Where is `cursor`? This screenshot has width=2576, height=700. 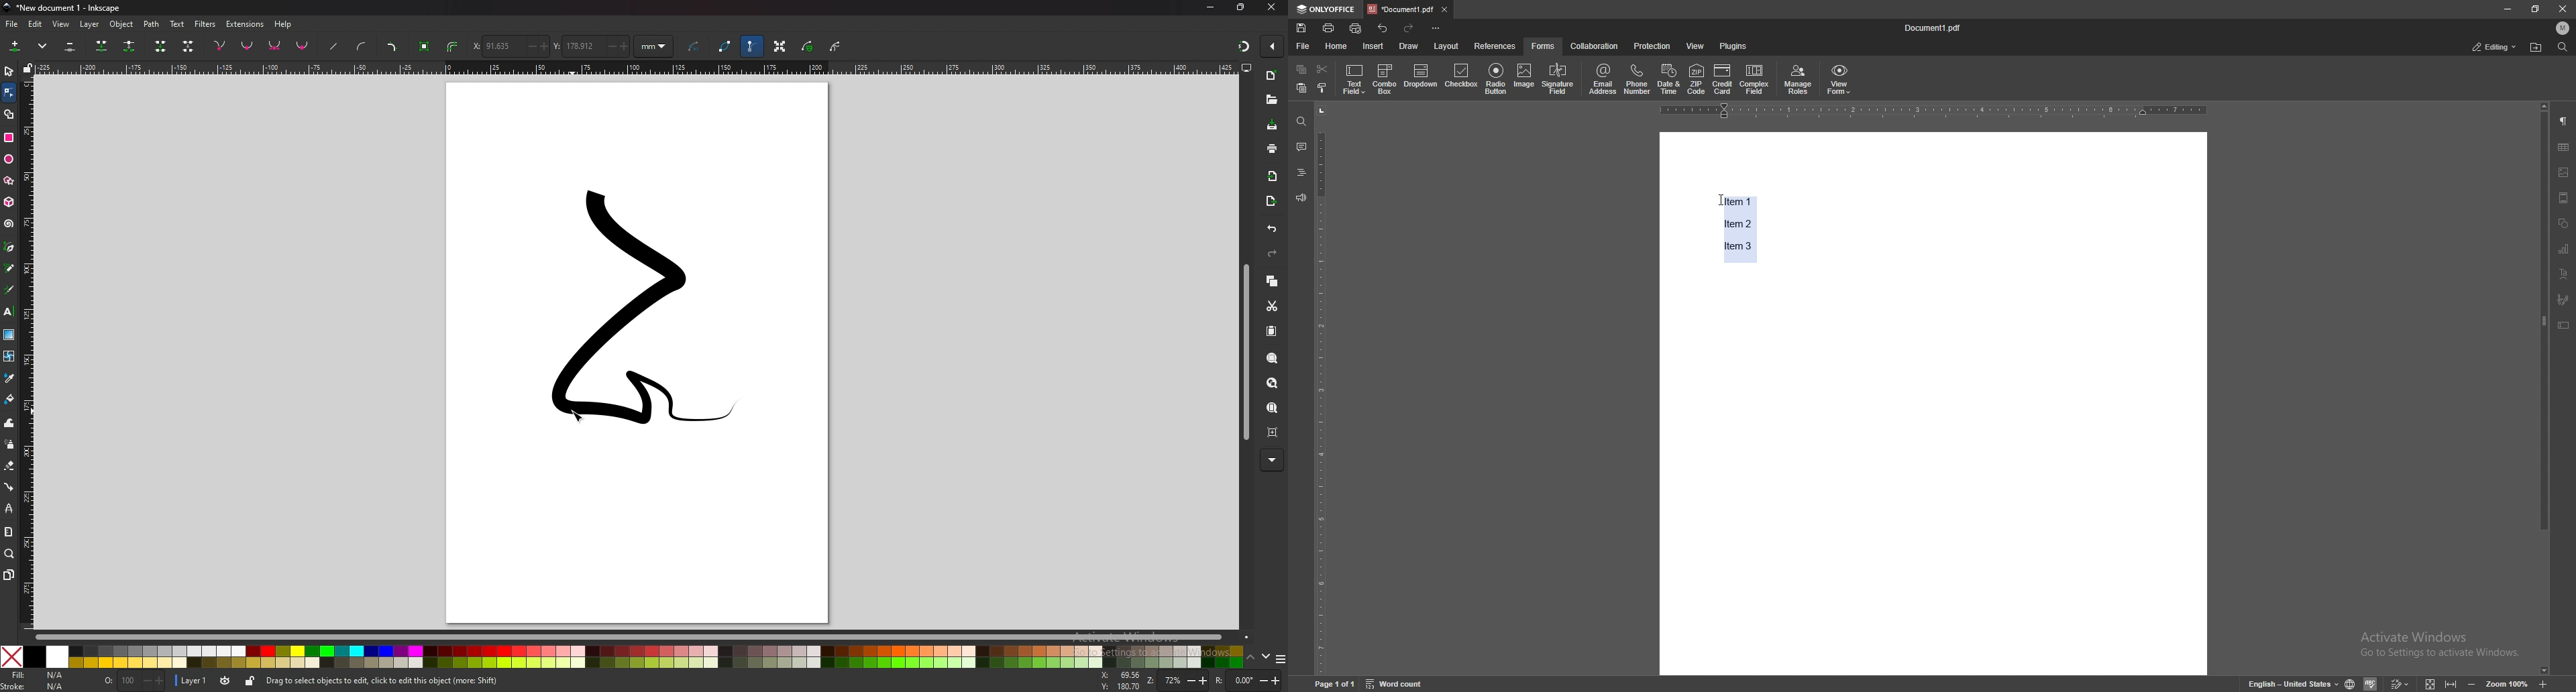 cursor is located at coordinates (578, 416).